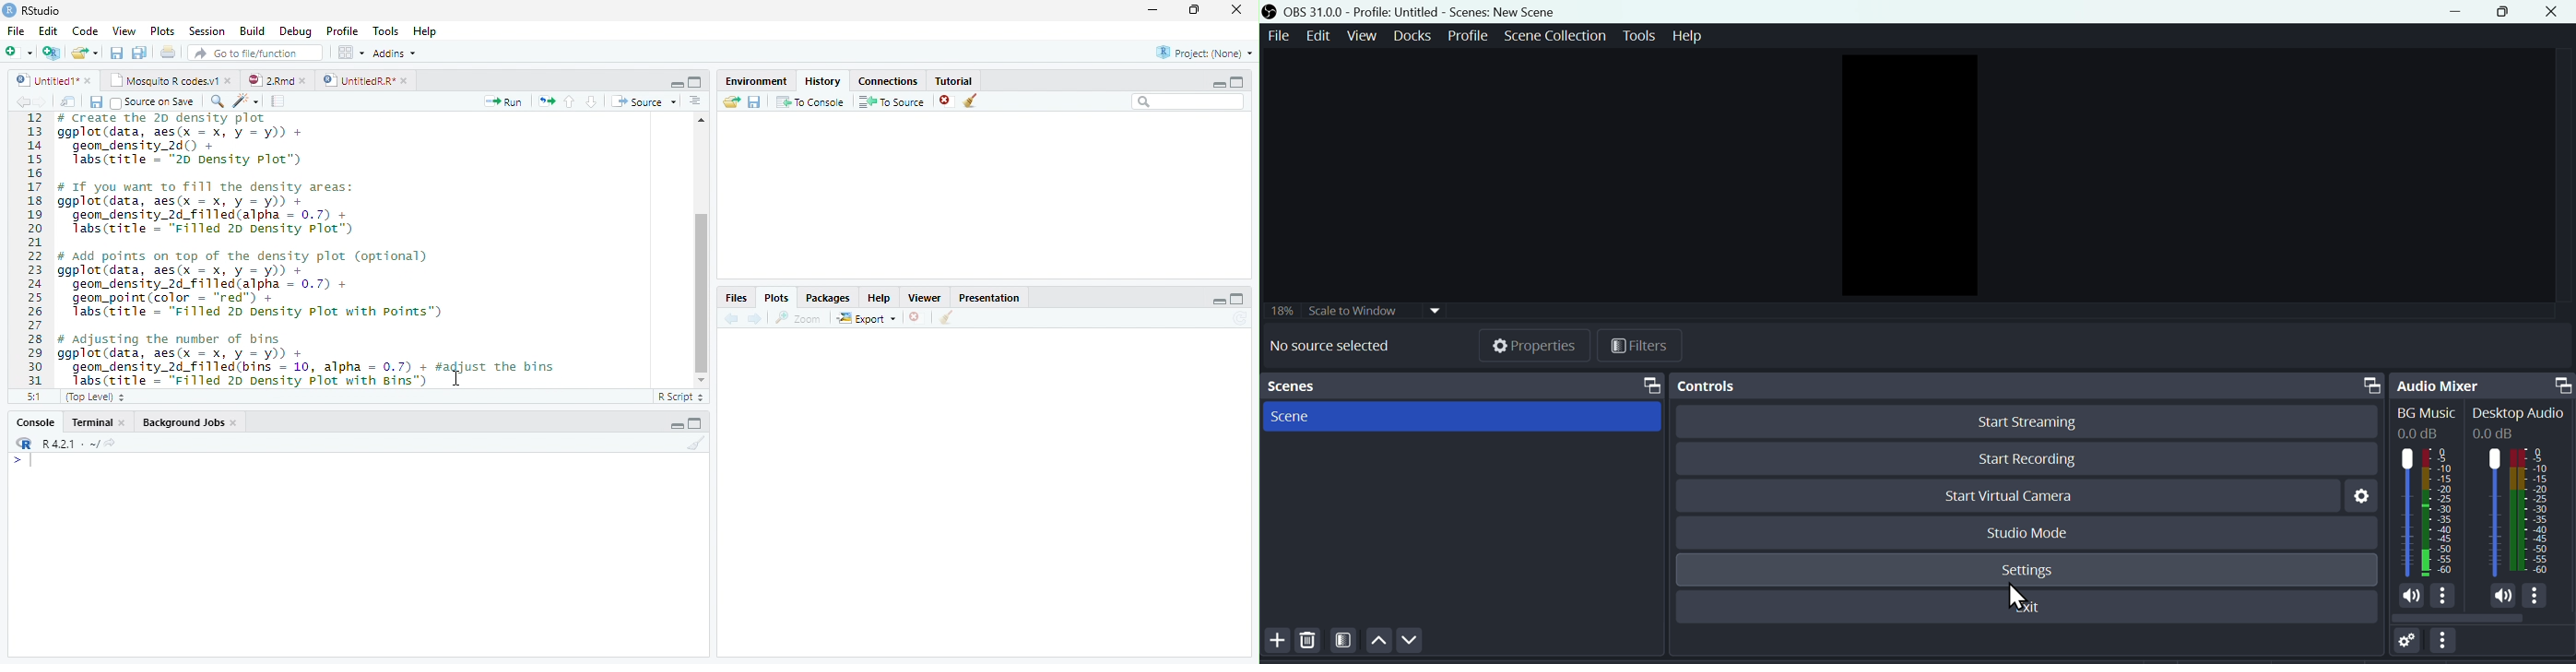 The image size is (2576, 672). What do you see at coordinates (1643, 346) in the screenshot?
I see `Filtres` at bounding box center [1643, 346].